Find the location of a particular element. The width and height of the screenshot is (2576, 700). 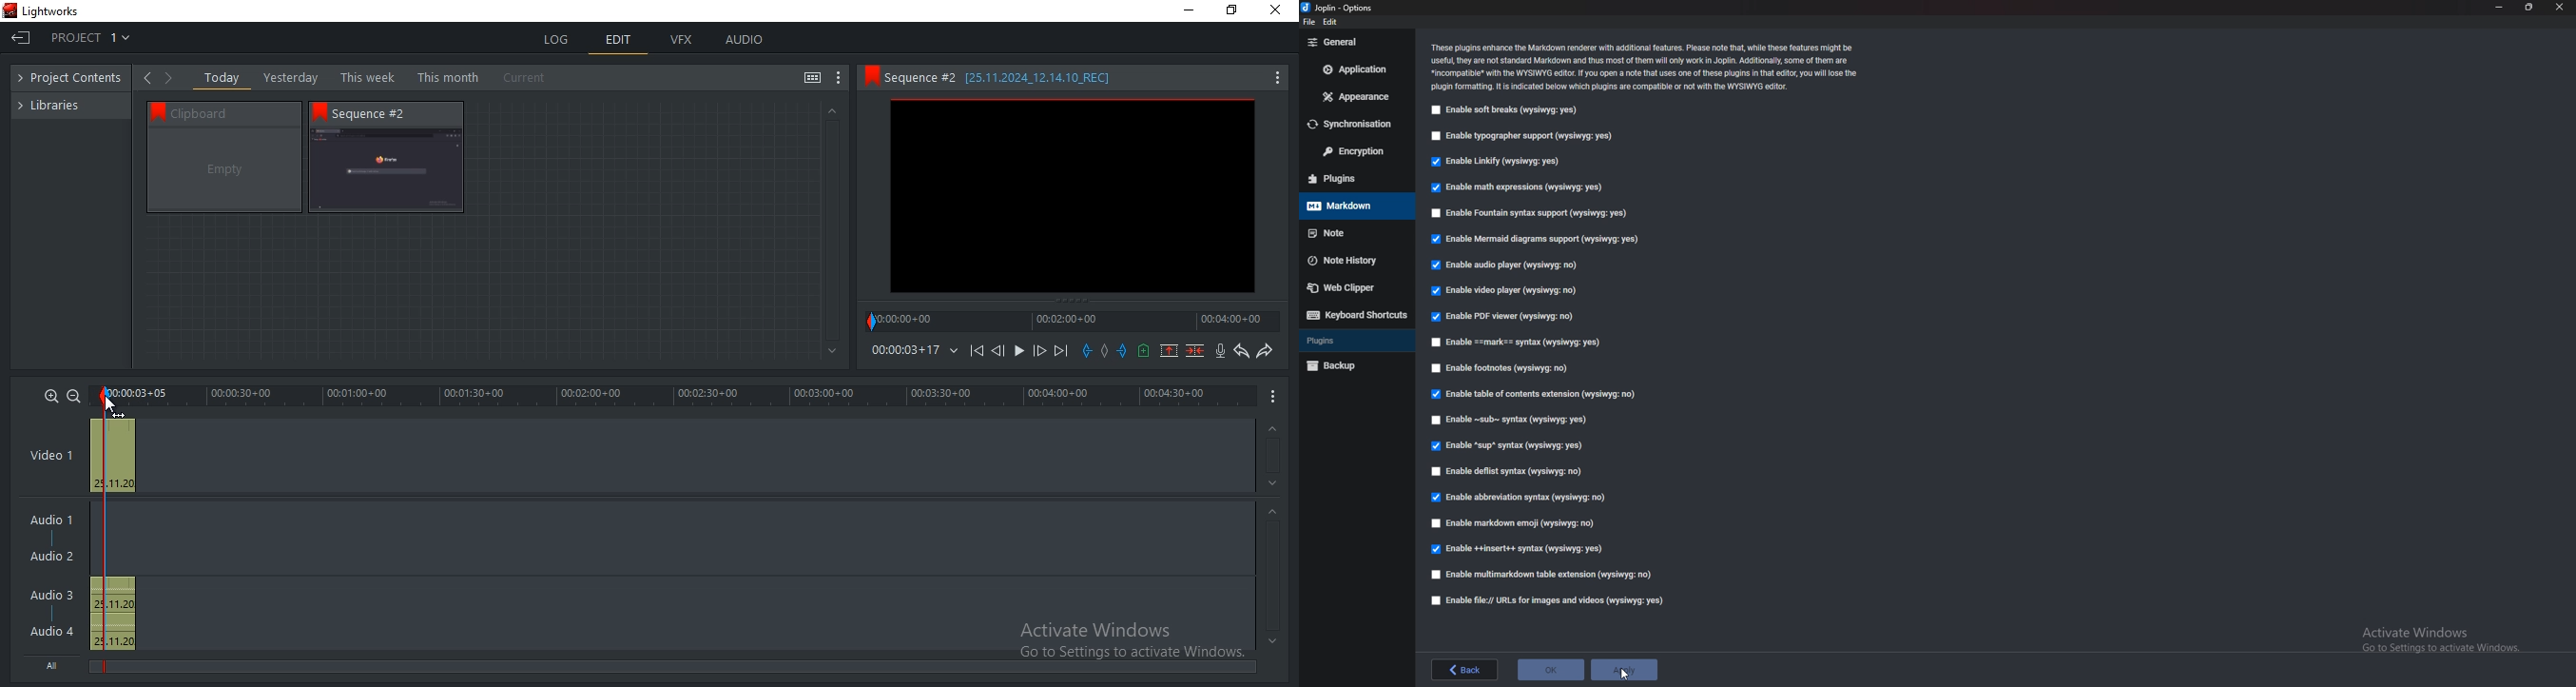

backup is located at coordinates (1353, 364).